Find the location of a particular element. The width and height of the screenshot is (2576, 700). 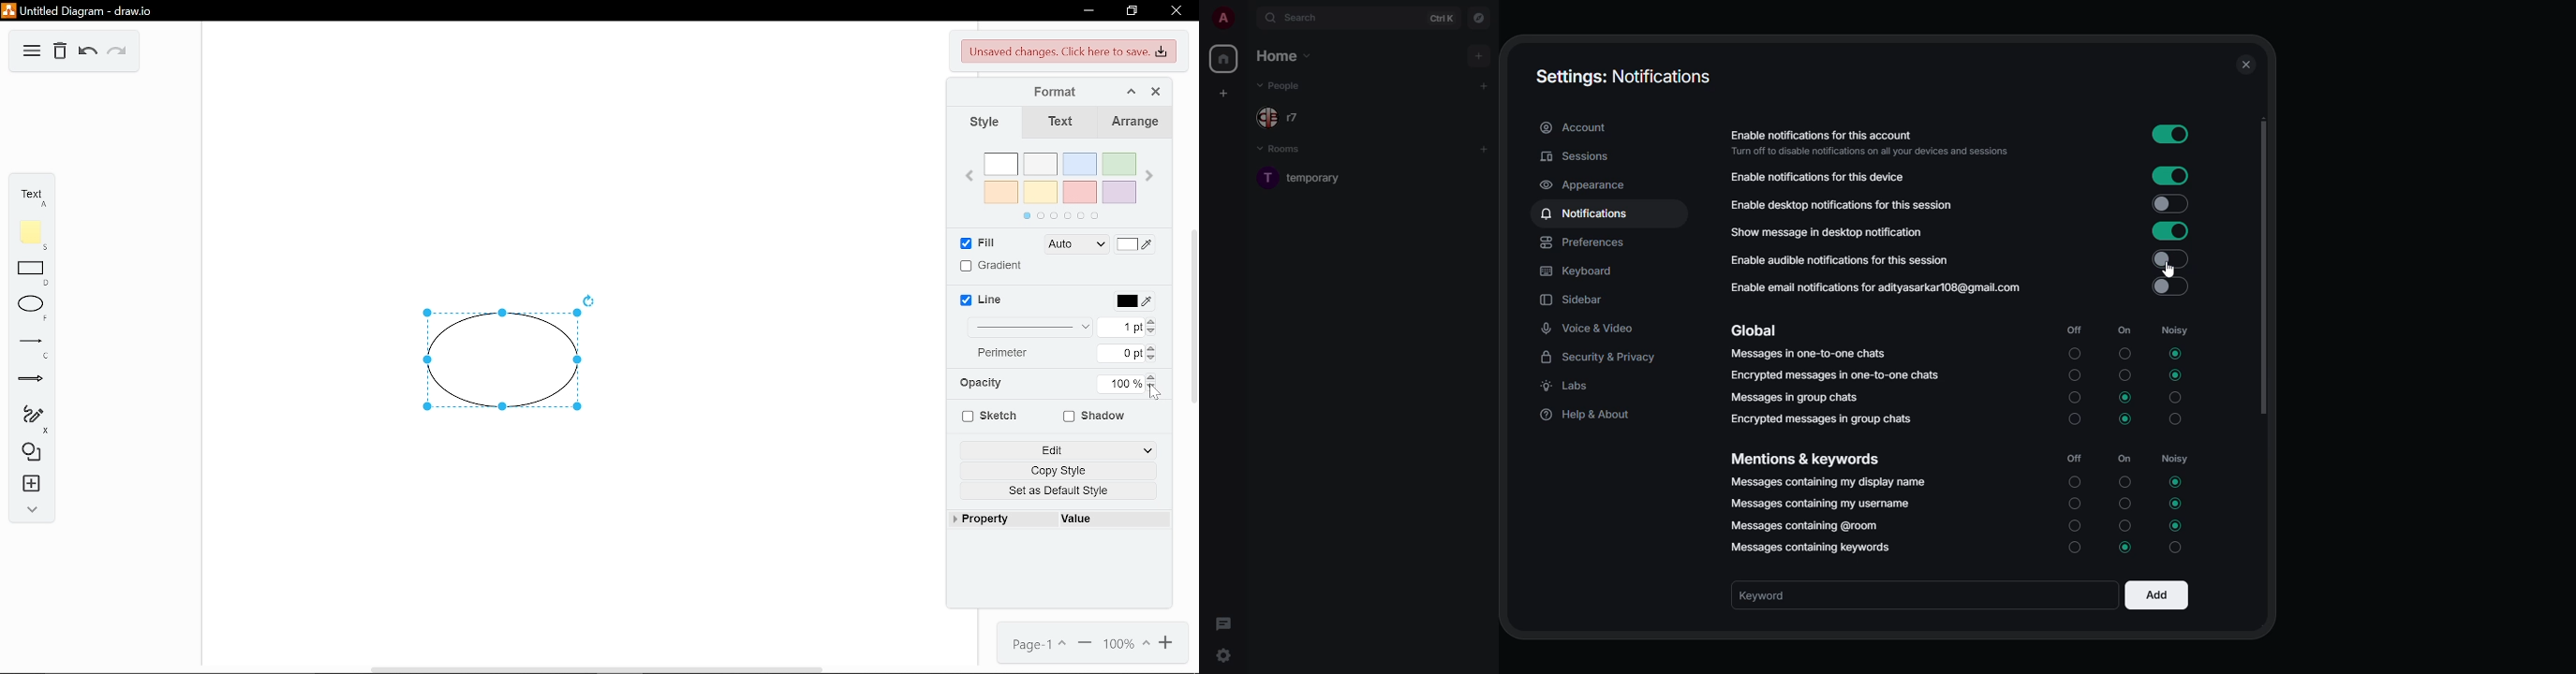

Opacity is located at coordinates (981, 383).